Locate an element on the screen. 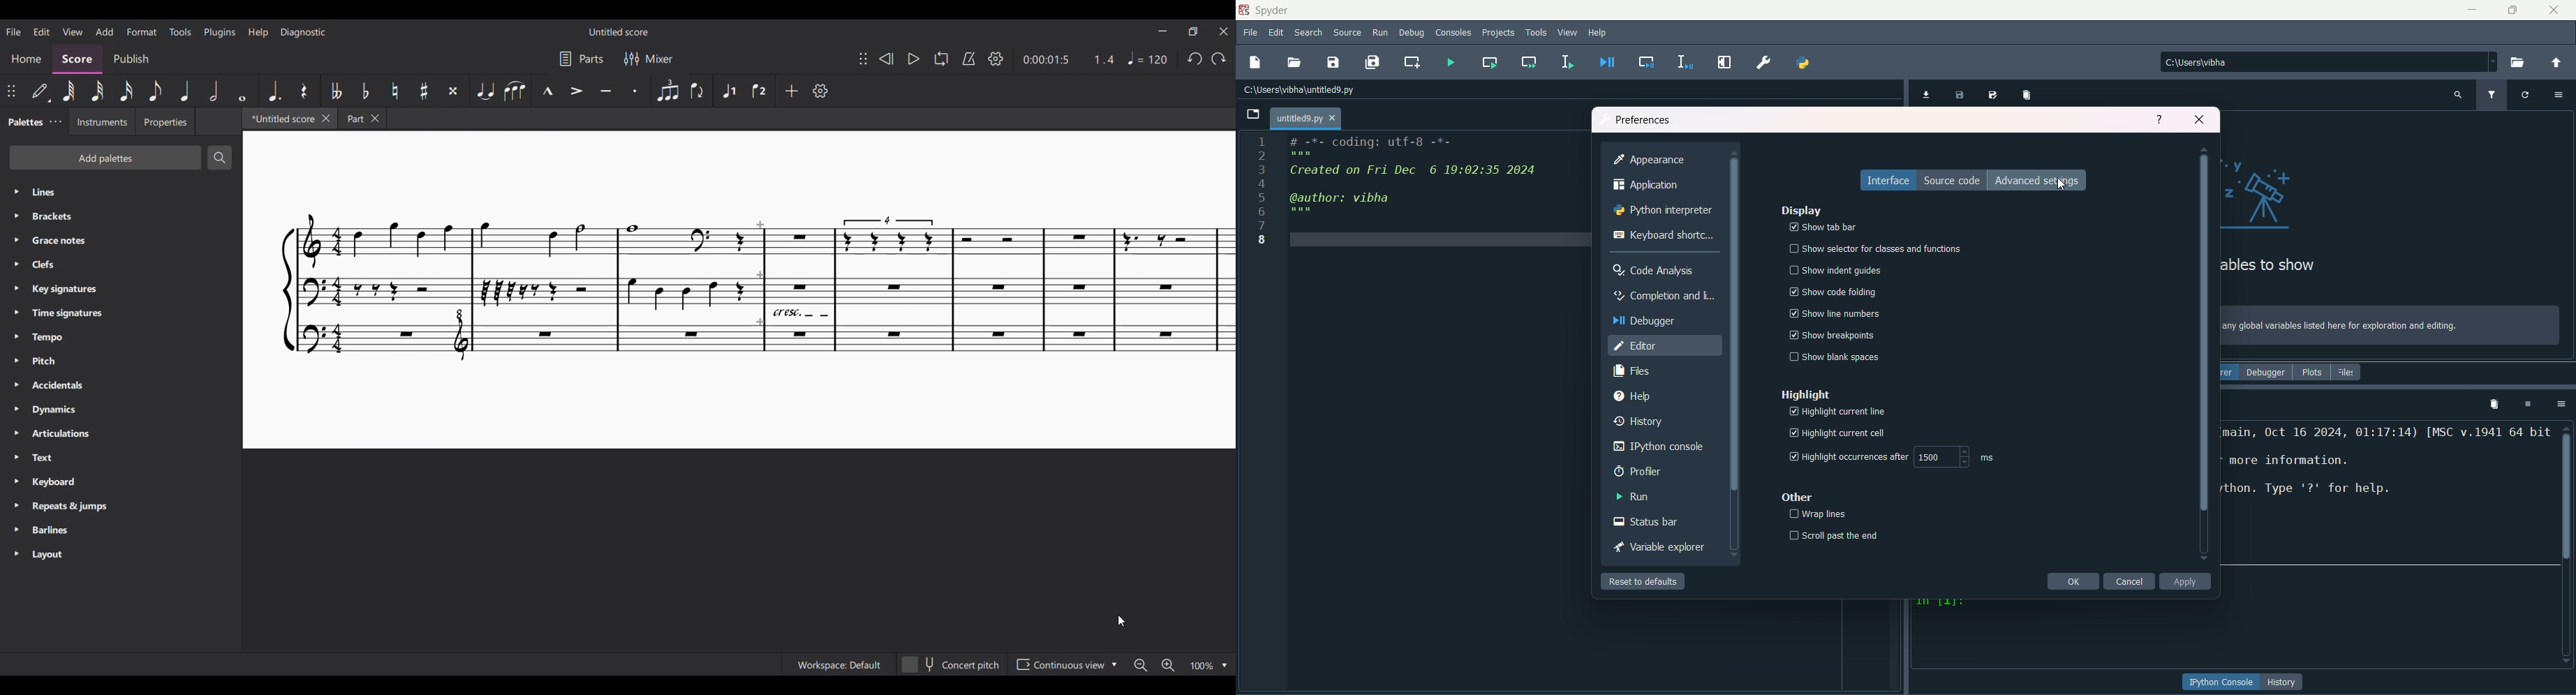  Score title is located at coordinates (619, 32).